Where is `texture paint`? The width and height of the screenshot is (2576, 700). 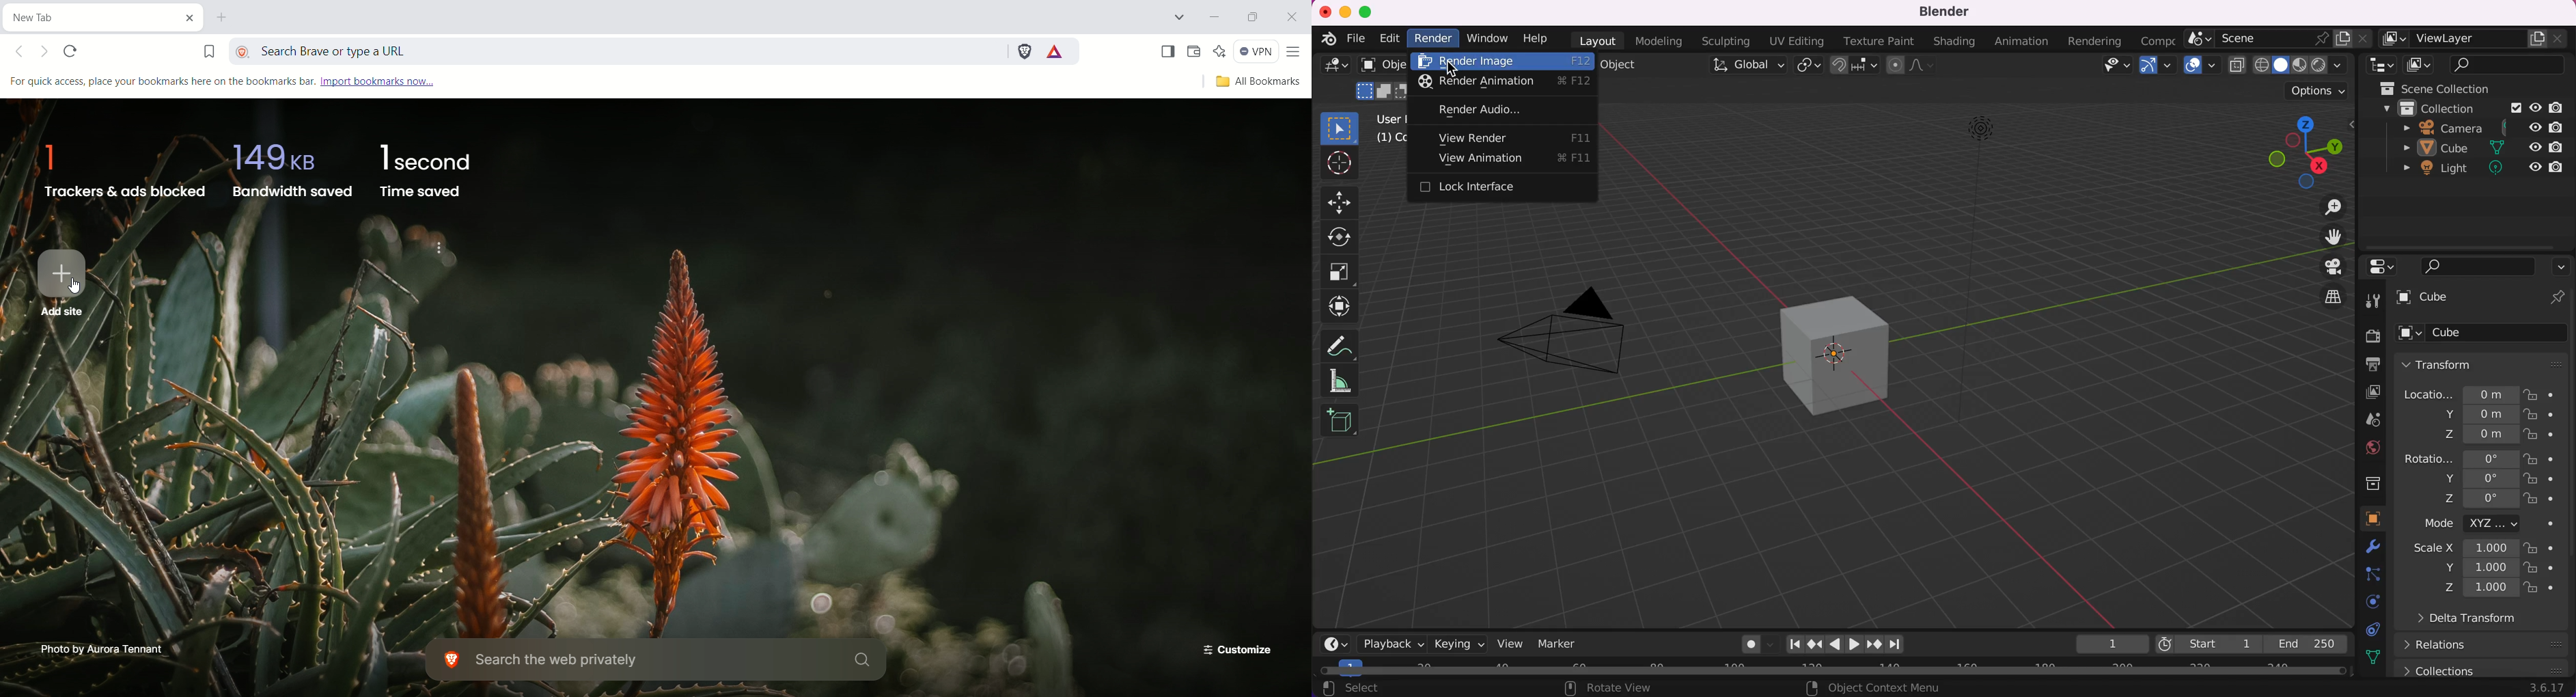
texture paint is located at coordinates (1882, 42).